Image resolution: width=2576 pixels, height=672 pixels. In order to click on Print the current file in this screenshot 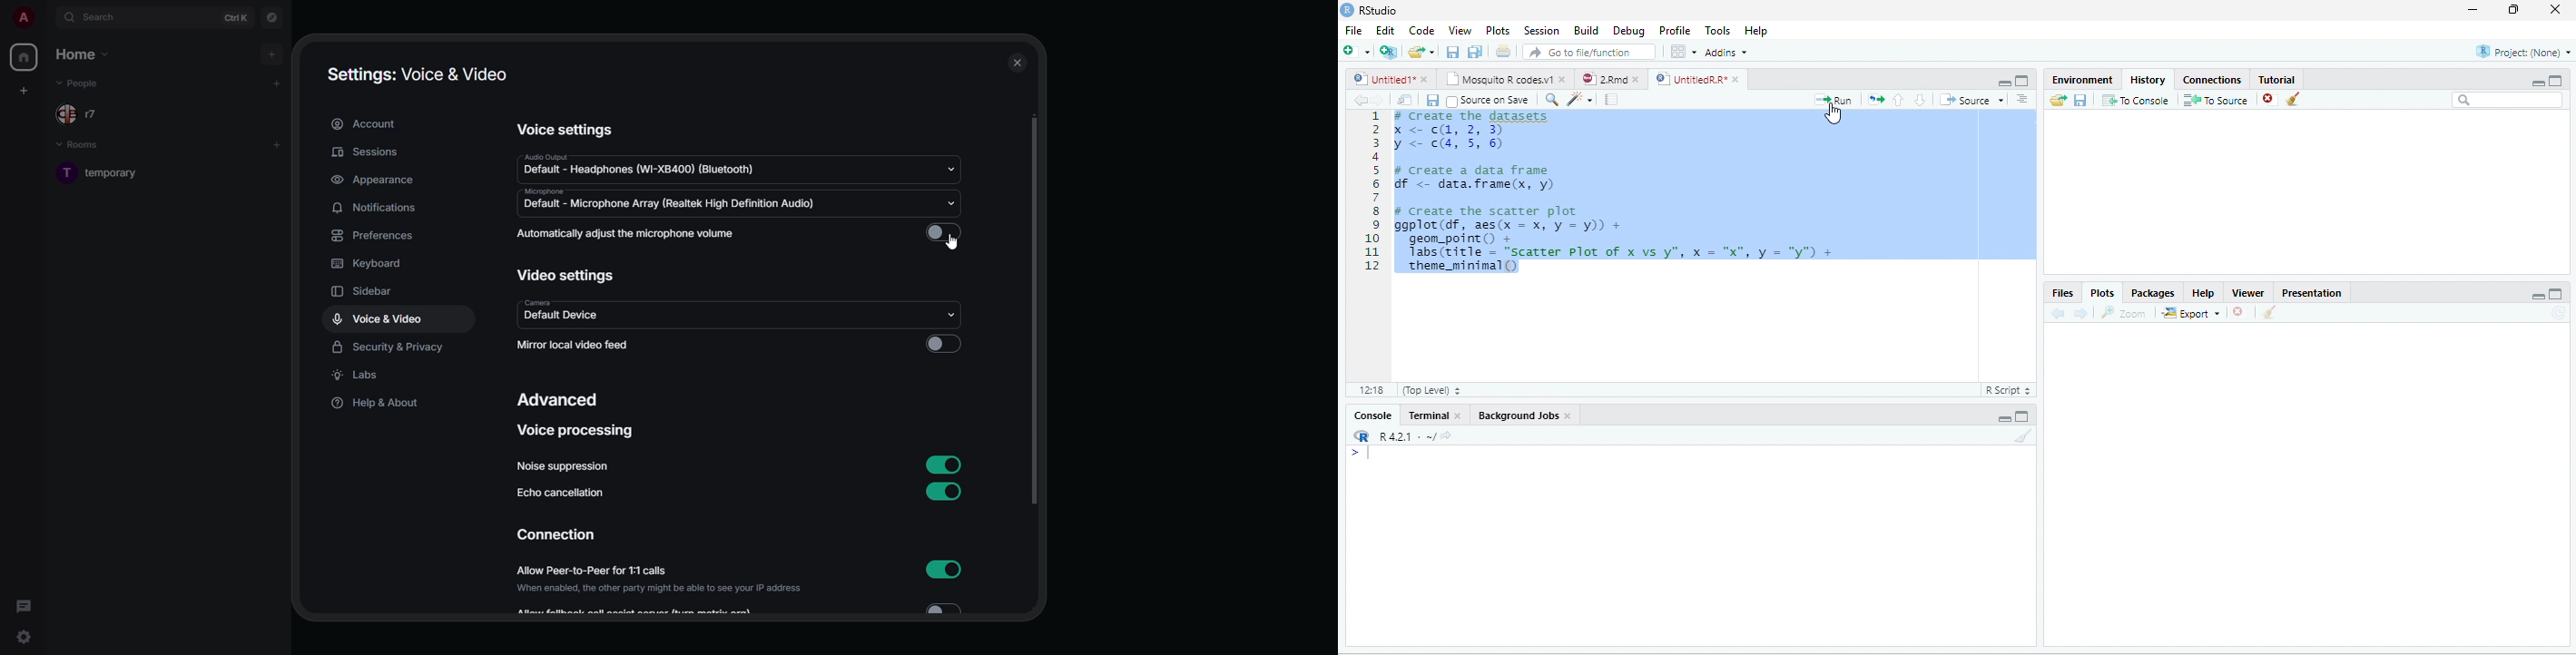, I will do `click(1503, 51)`.